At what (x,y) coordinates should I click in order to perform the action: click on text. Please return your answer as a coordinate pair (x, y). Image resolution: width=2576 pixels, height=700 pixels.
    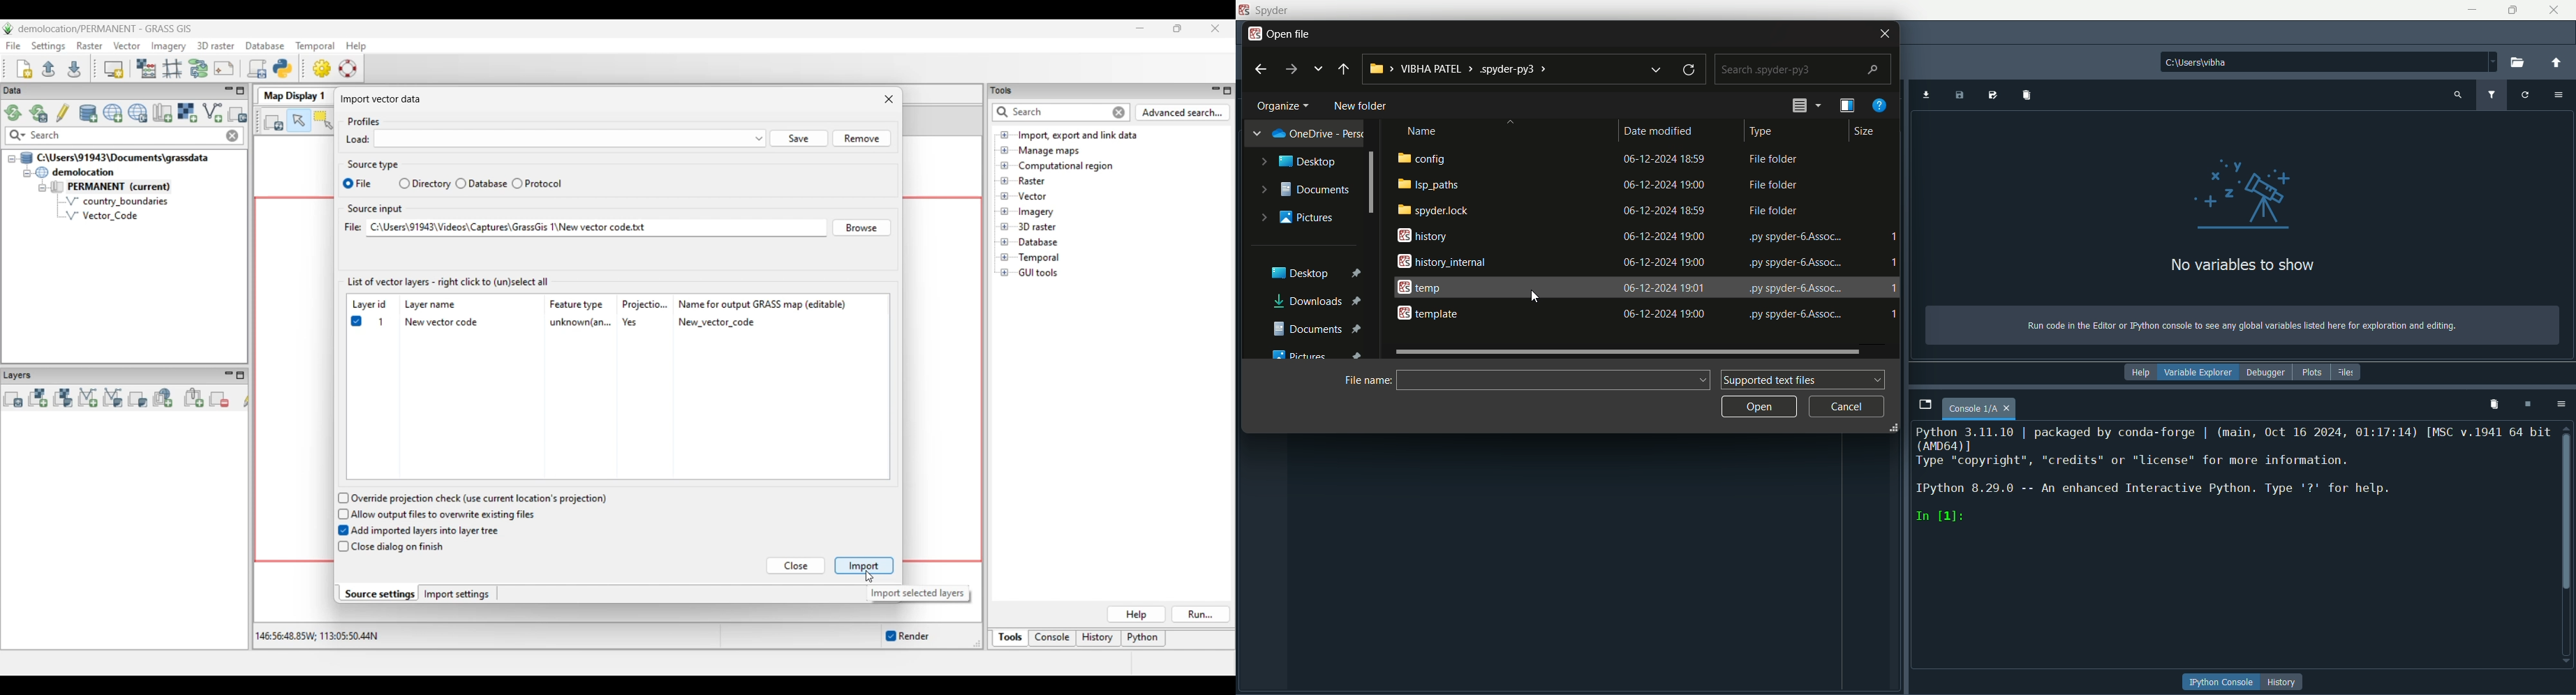
    Looking at the image, I should click on (1774, 160).